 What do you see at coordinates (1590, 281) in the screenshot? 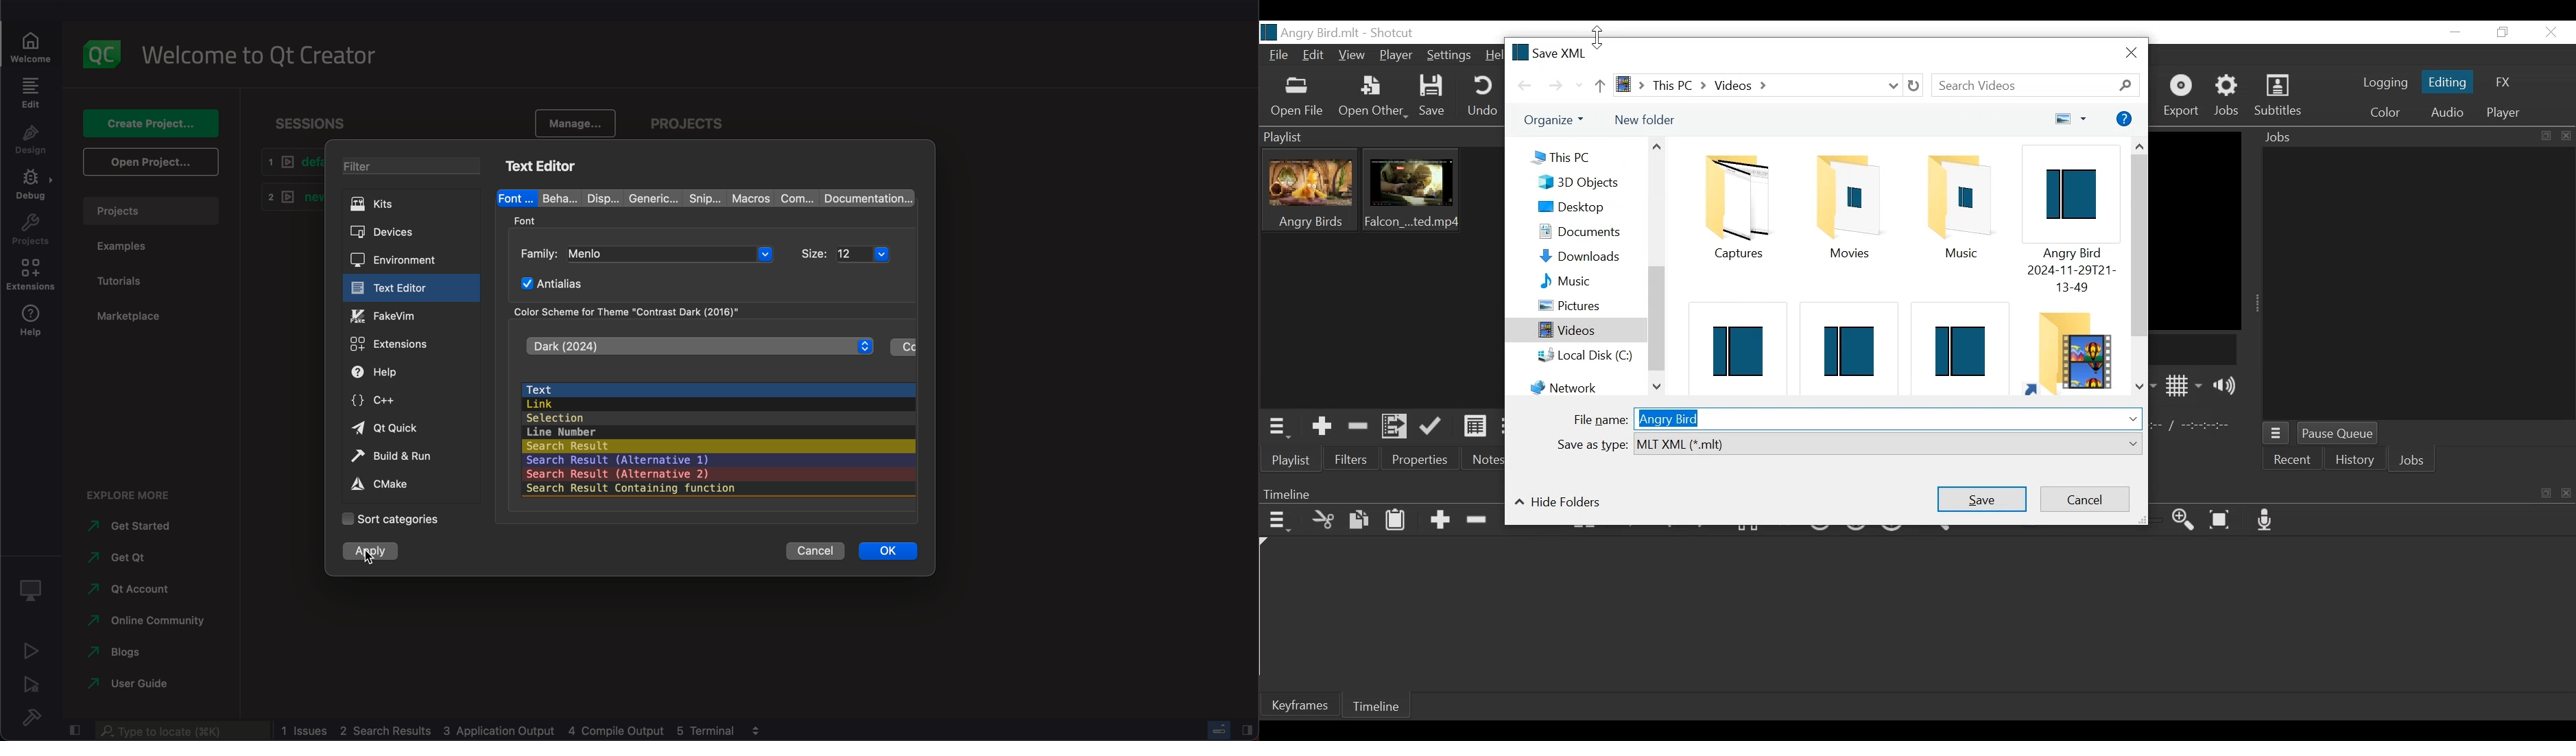
I see `Music` at bounding box center [1590, 281].